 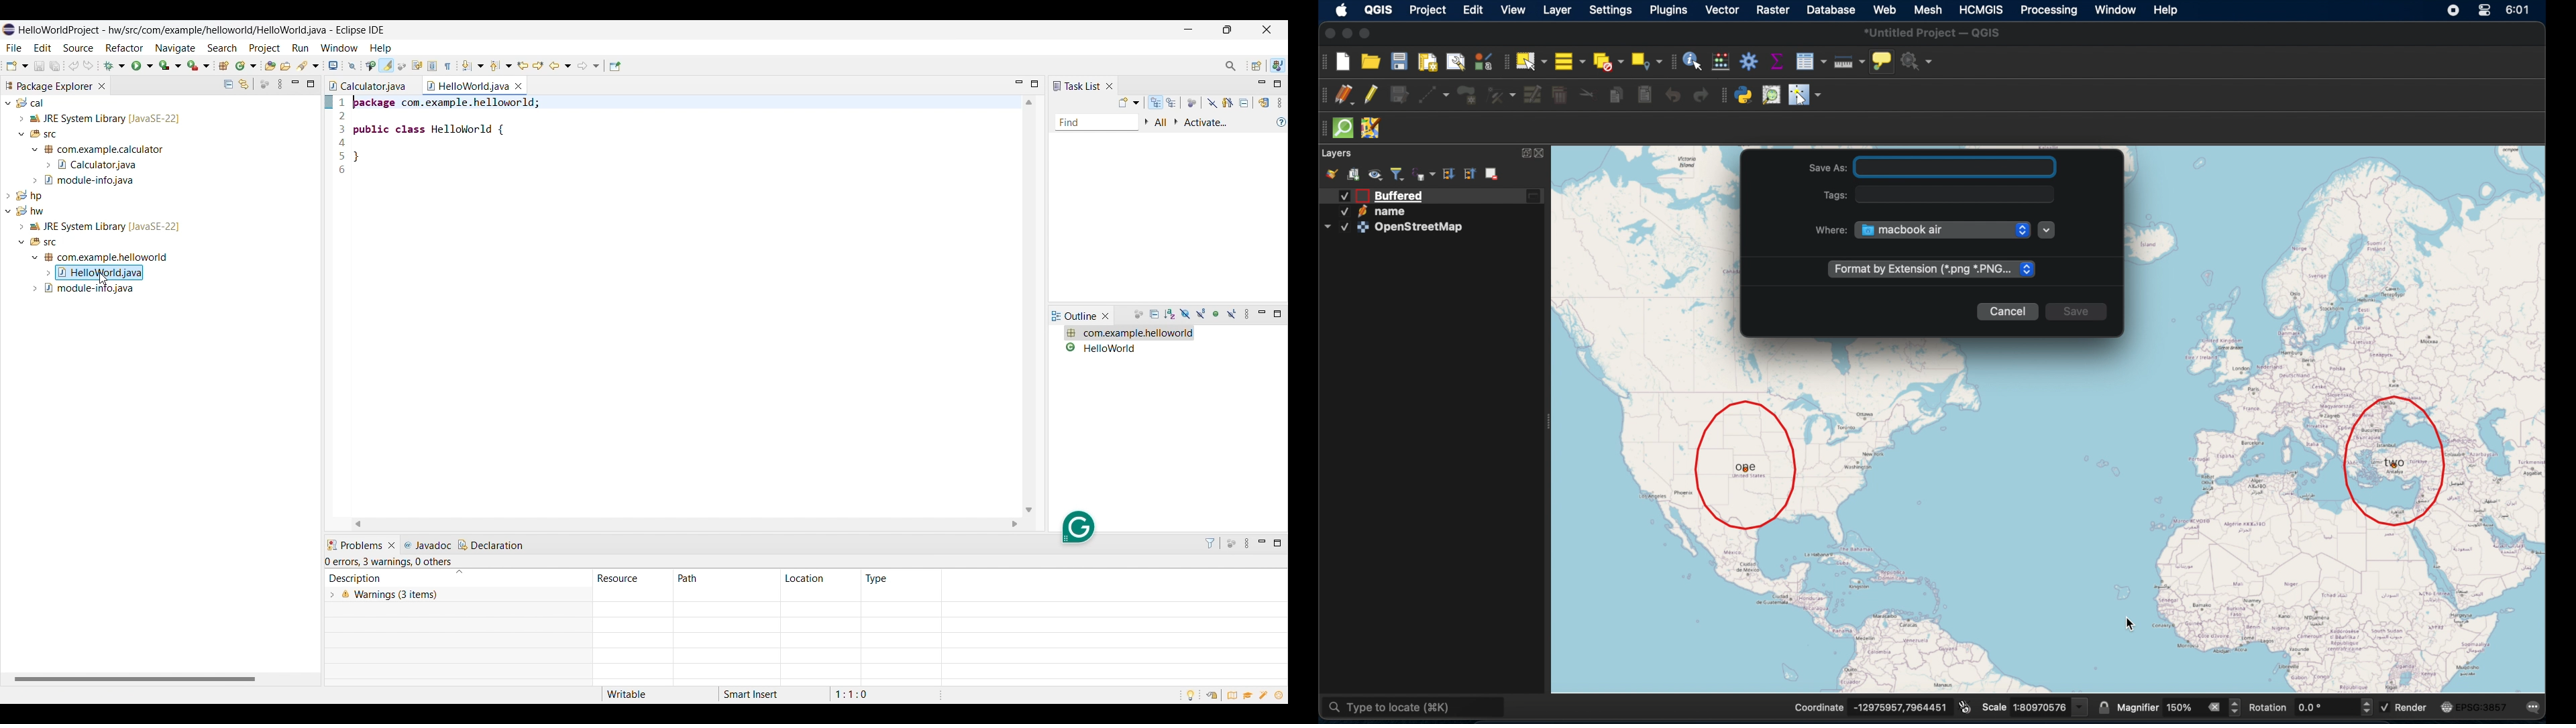 I want to click on plugins toolbar, so click(x=1722, y=96).